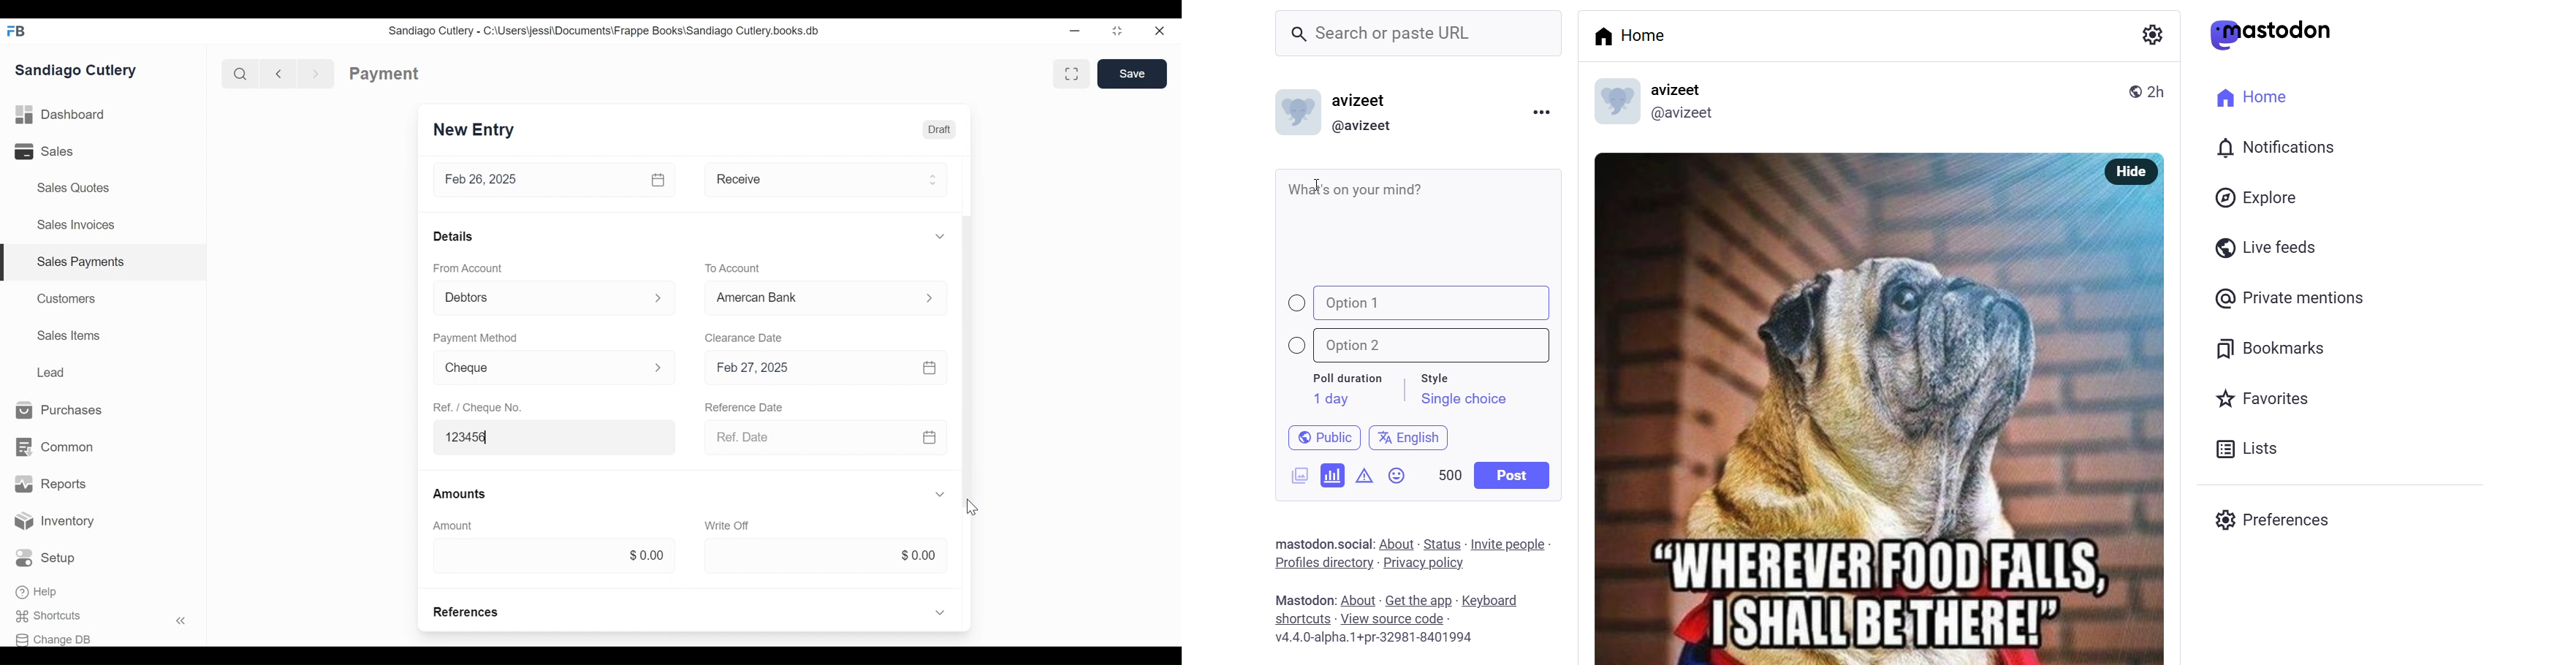 Image resolution: width=2576 pixels, height=672 pixels. What do you see at coordinates (68, 298) in the screenshot?
I see `Customers` at bounding box center [68, 298].